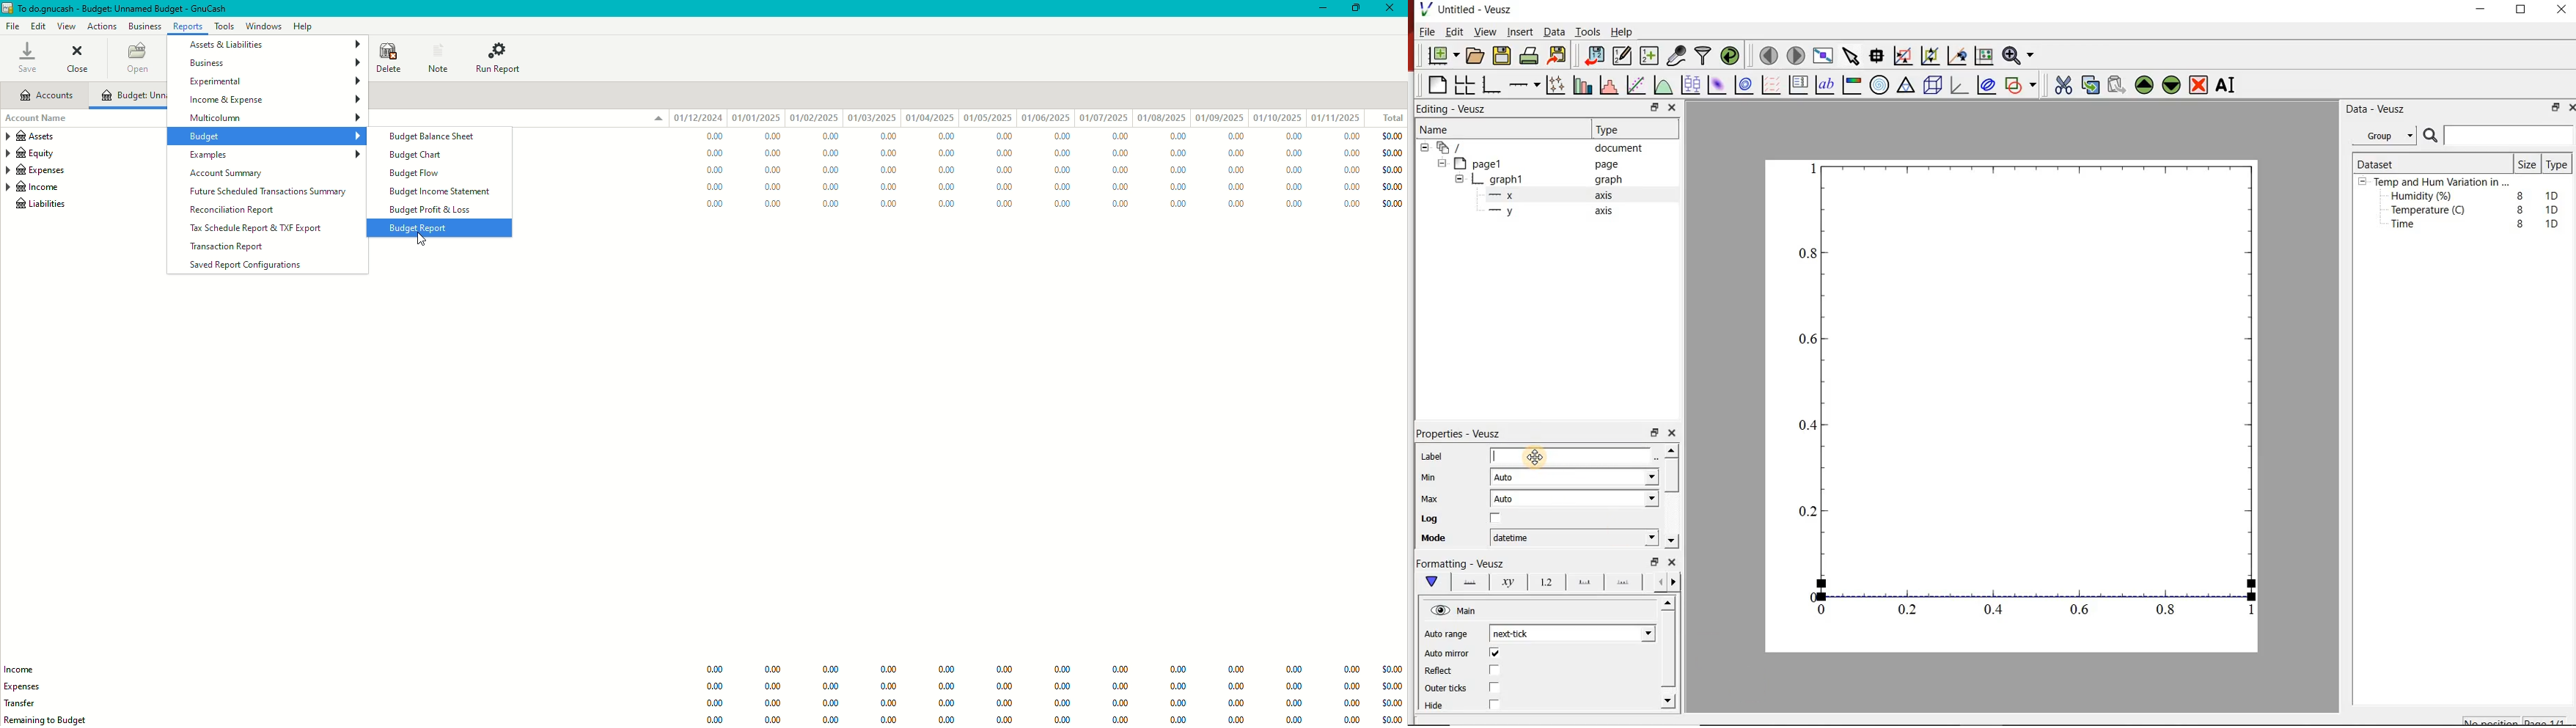 The height and width of the screenshot is (728, 2576). I want to click on ternary graph, so click(1907, 87).